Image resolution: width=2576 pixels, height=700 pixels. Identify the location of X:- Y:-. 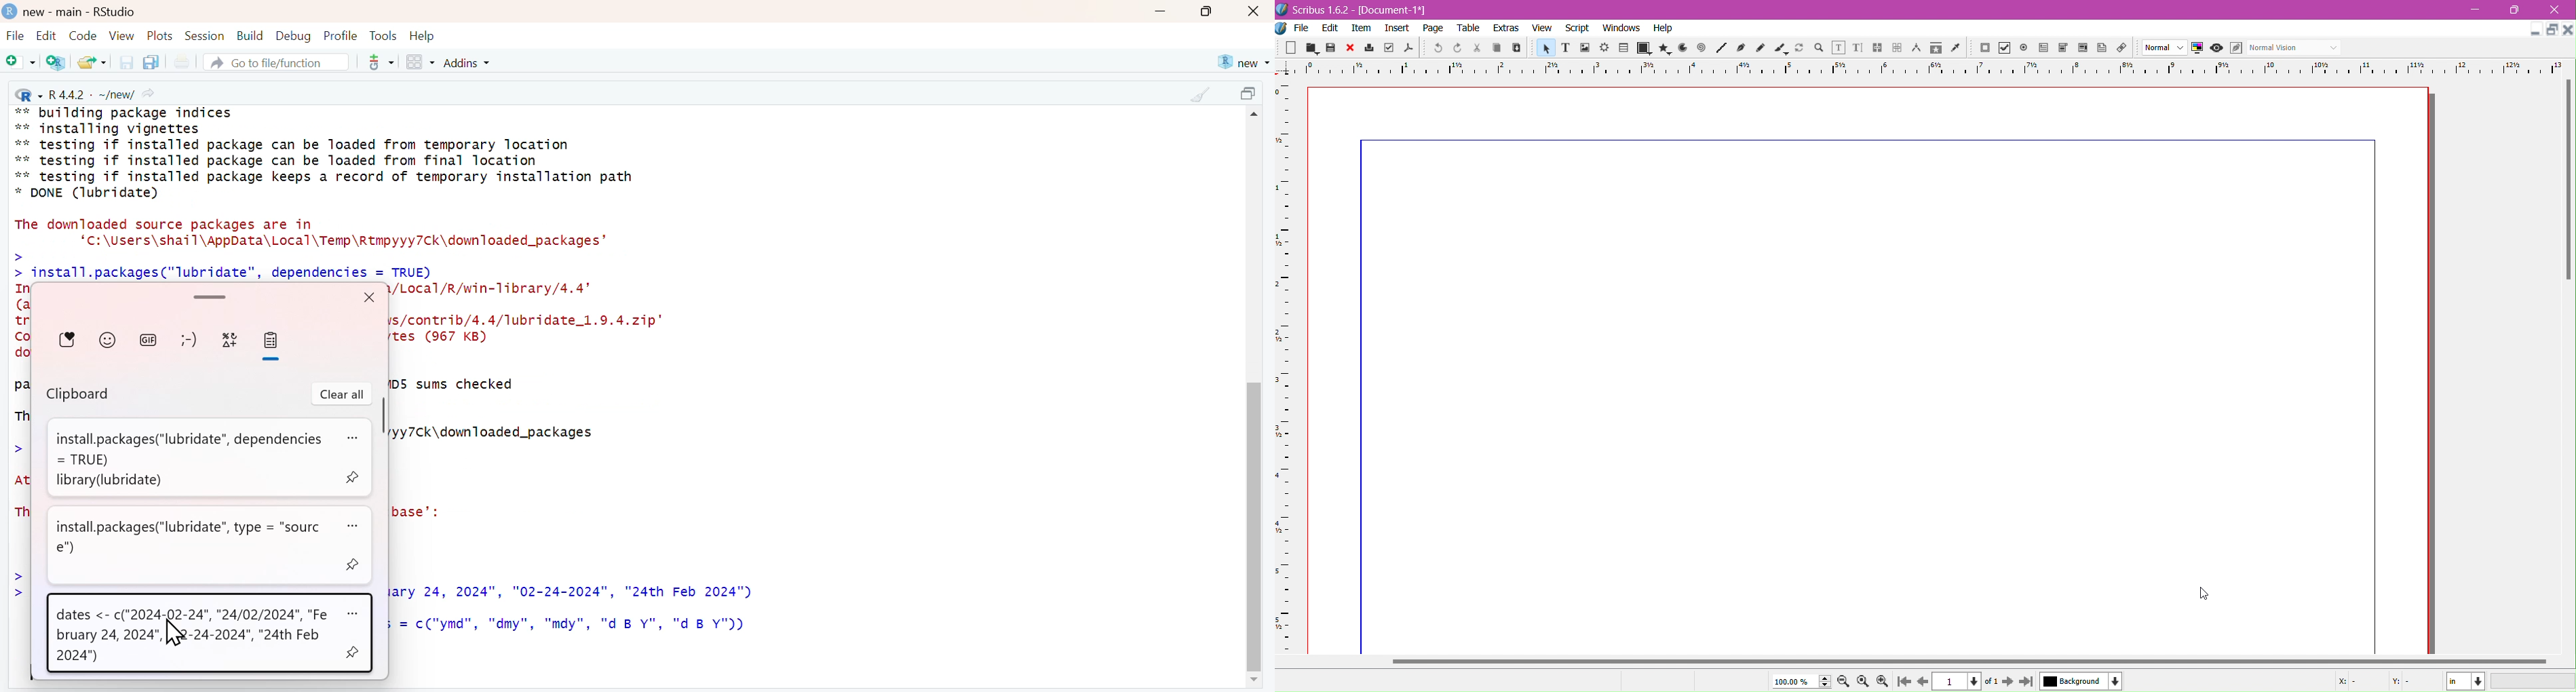
(2377, 681).